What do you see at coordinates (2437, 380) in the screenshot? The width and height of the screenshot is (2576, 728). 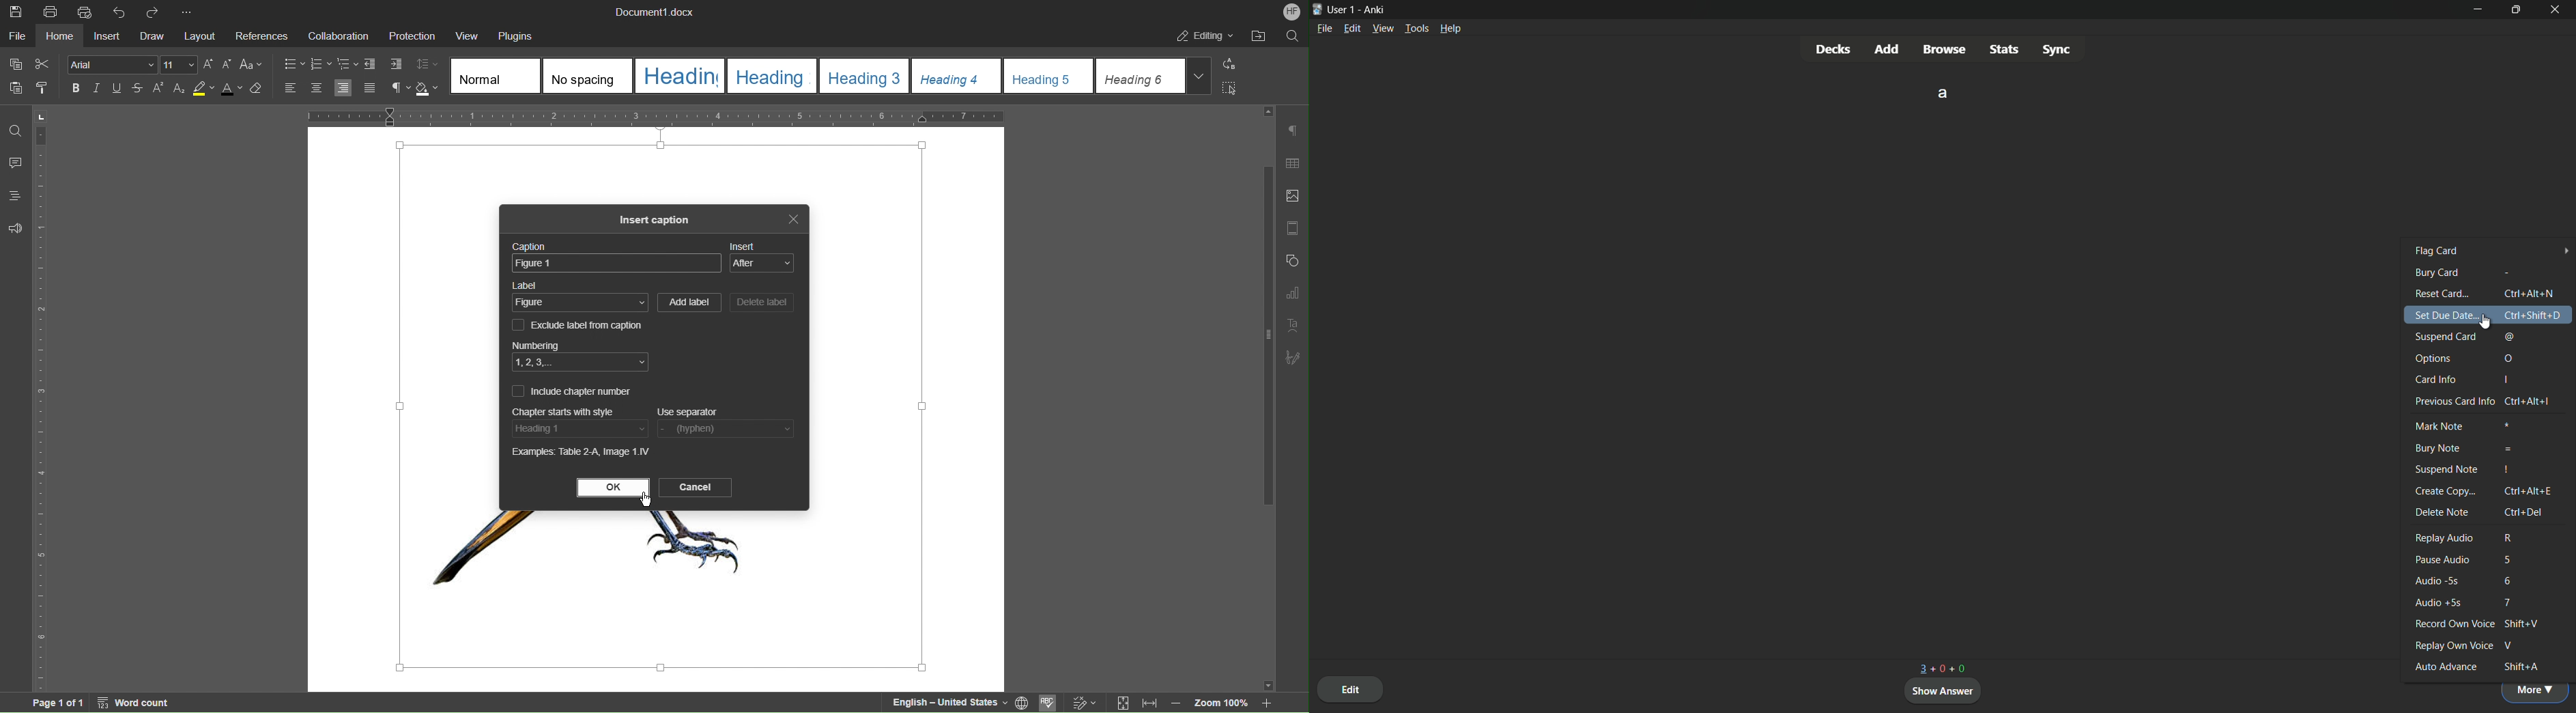 I see `card info` at bounding box center [2437, 380].